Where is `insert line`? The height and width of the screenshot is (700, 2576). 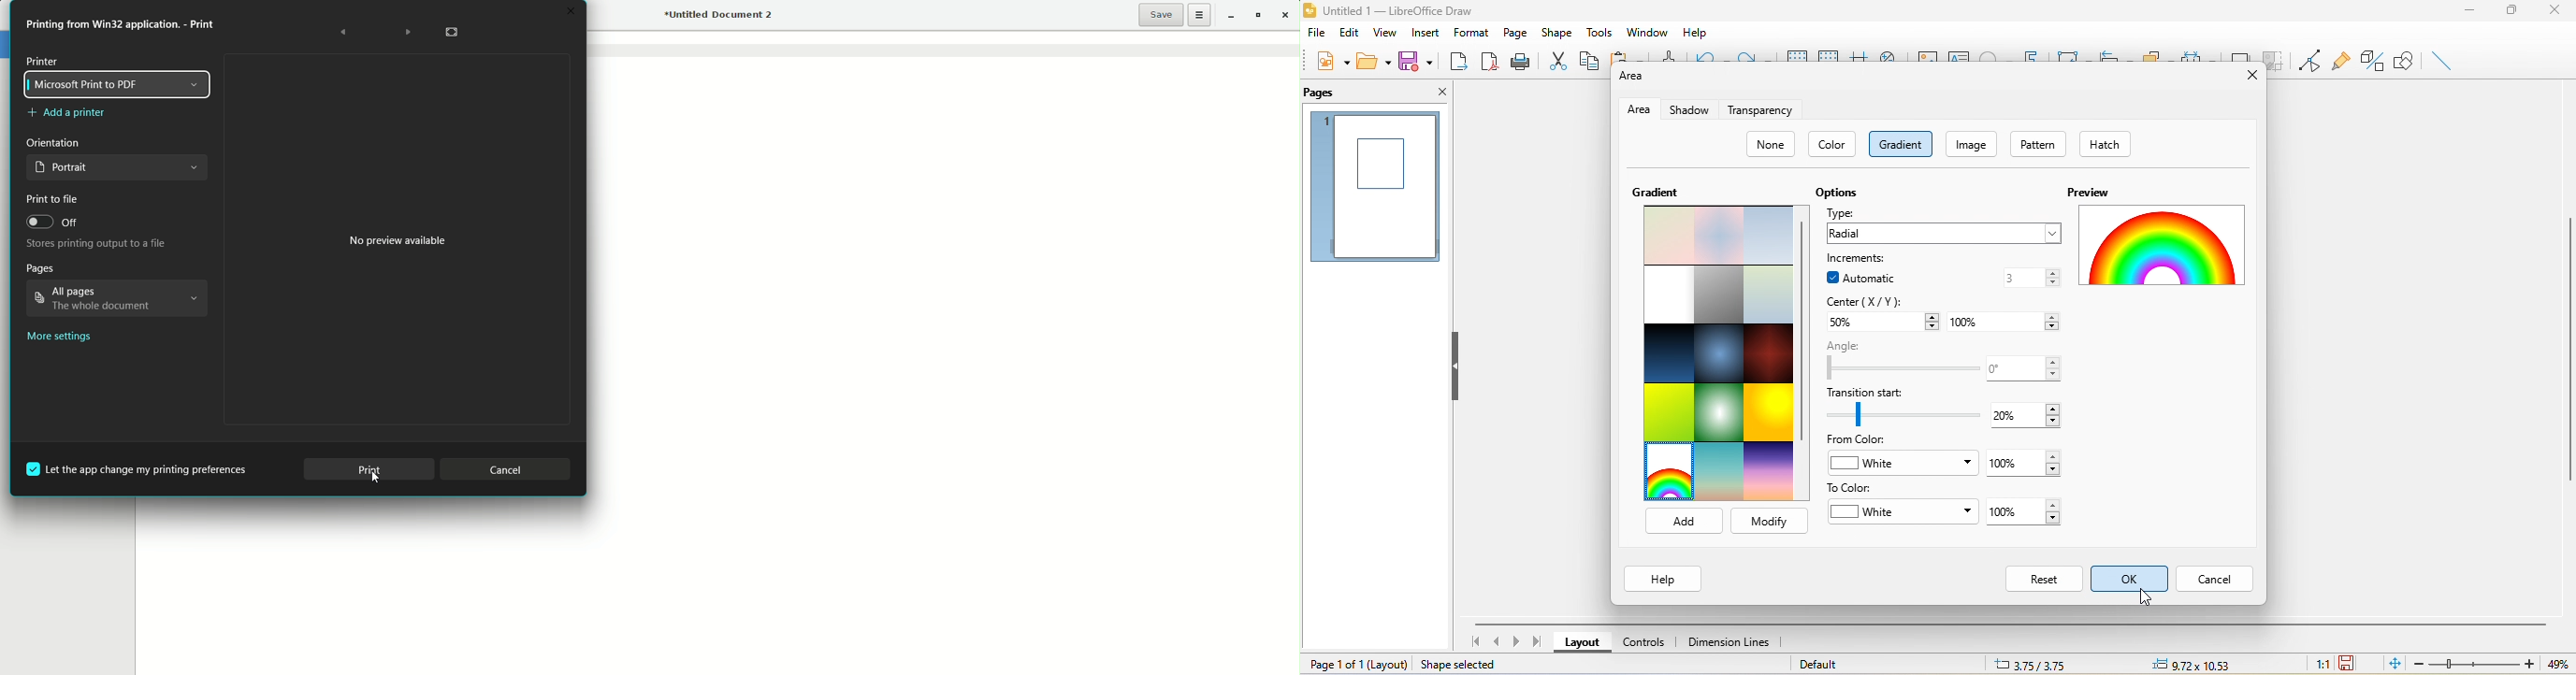
insert line is located at coordinates (2438, 59).